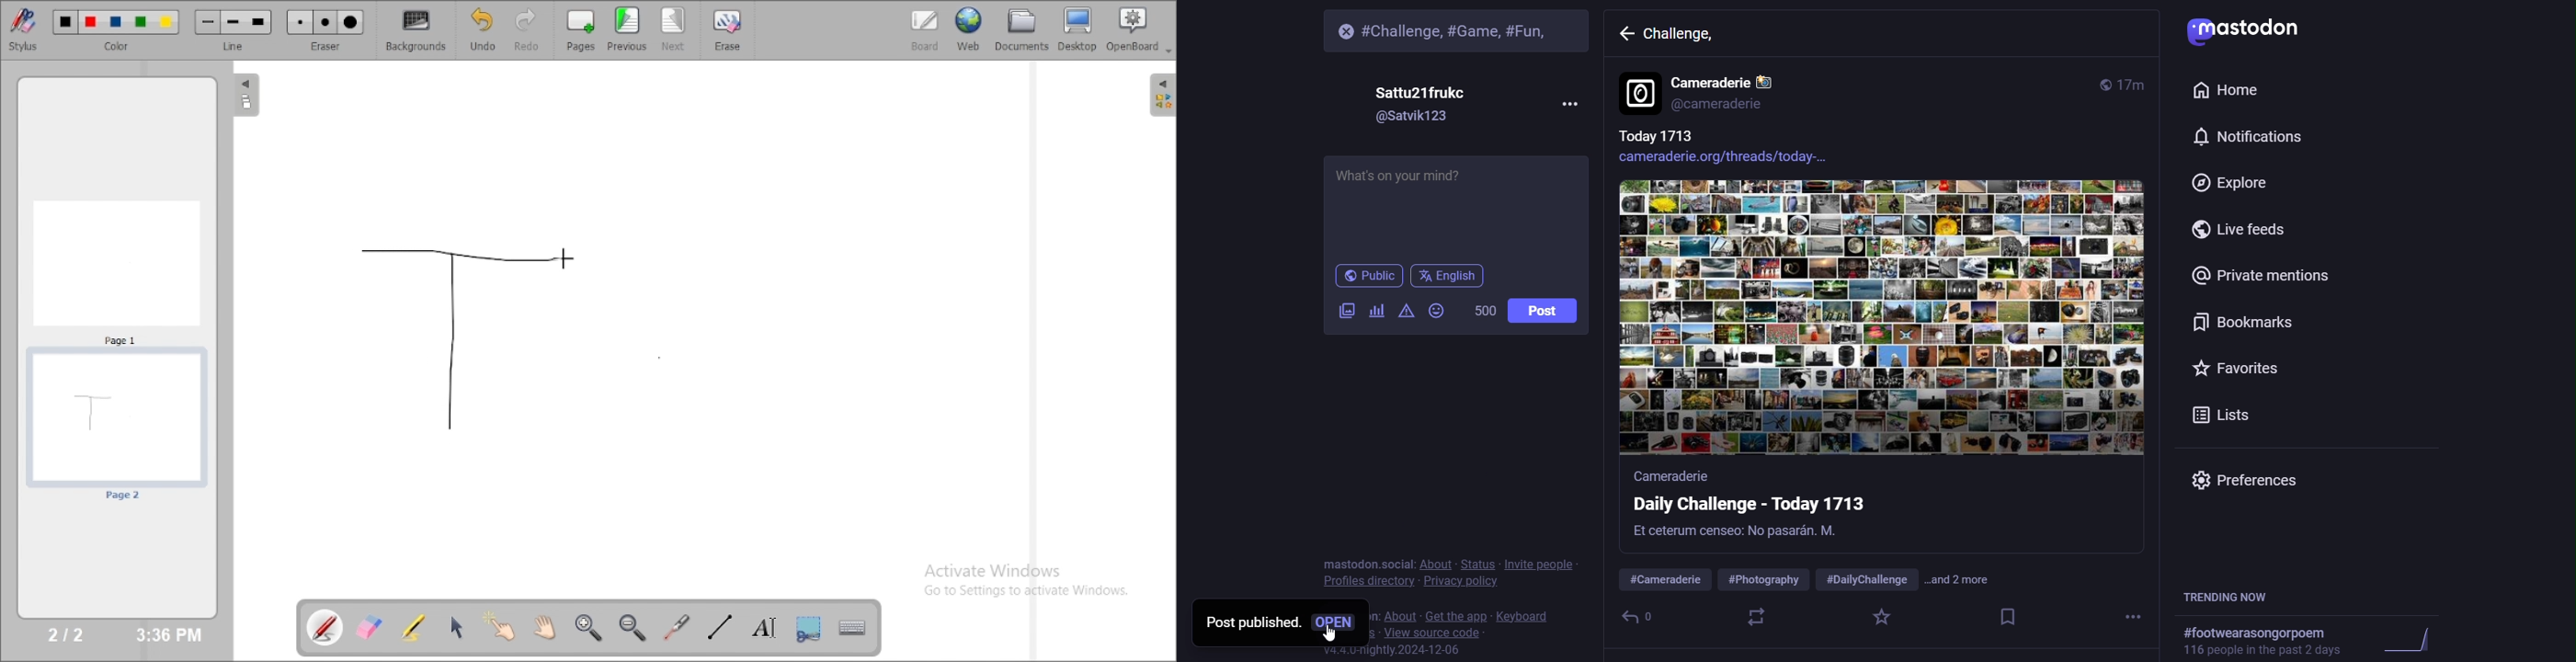  I want to click on Cameraderie, so click(1736, 79).